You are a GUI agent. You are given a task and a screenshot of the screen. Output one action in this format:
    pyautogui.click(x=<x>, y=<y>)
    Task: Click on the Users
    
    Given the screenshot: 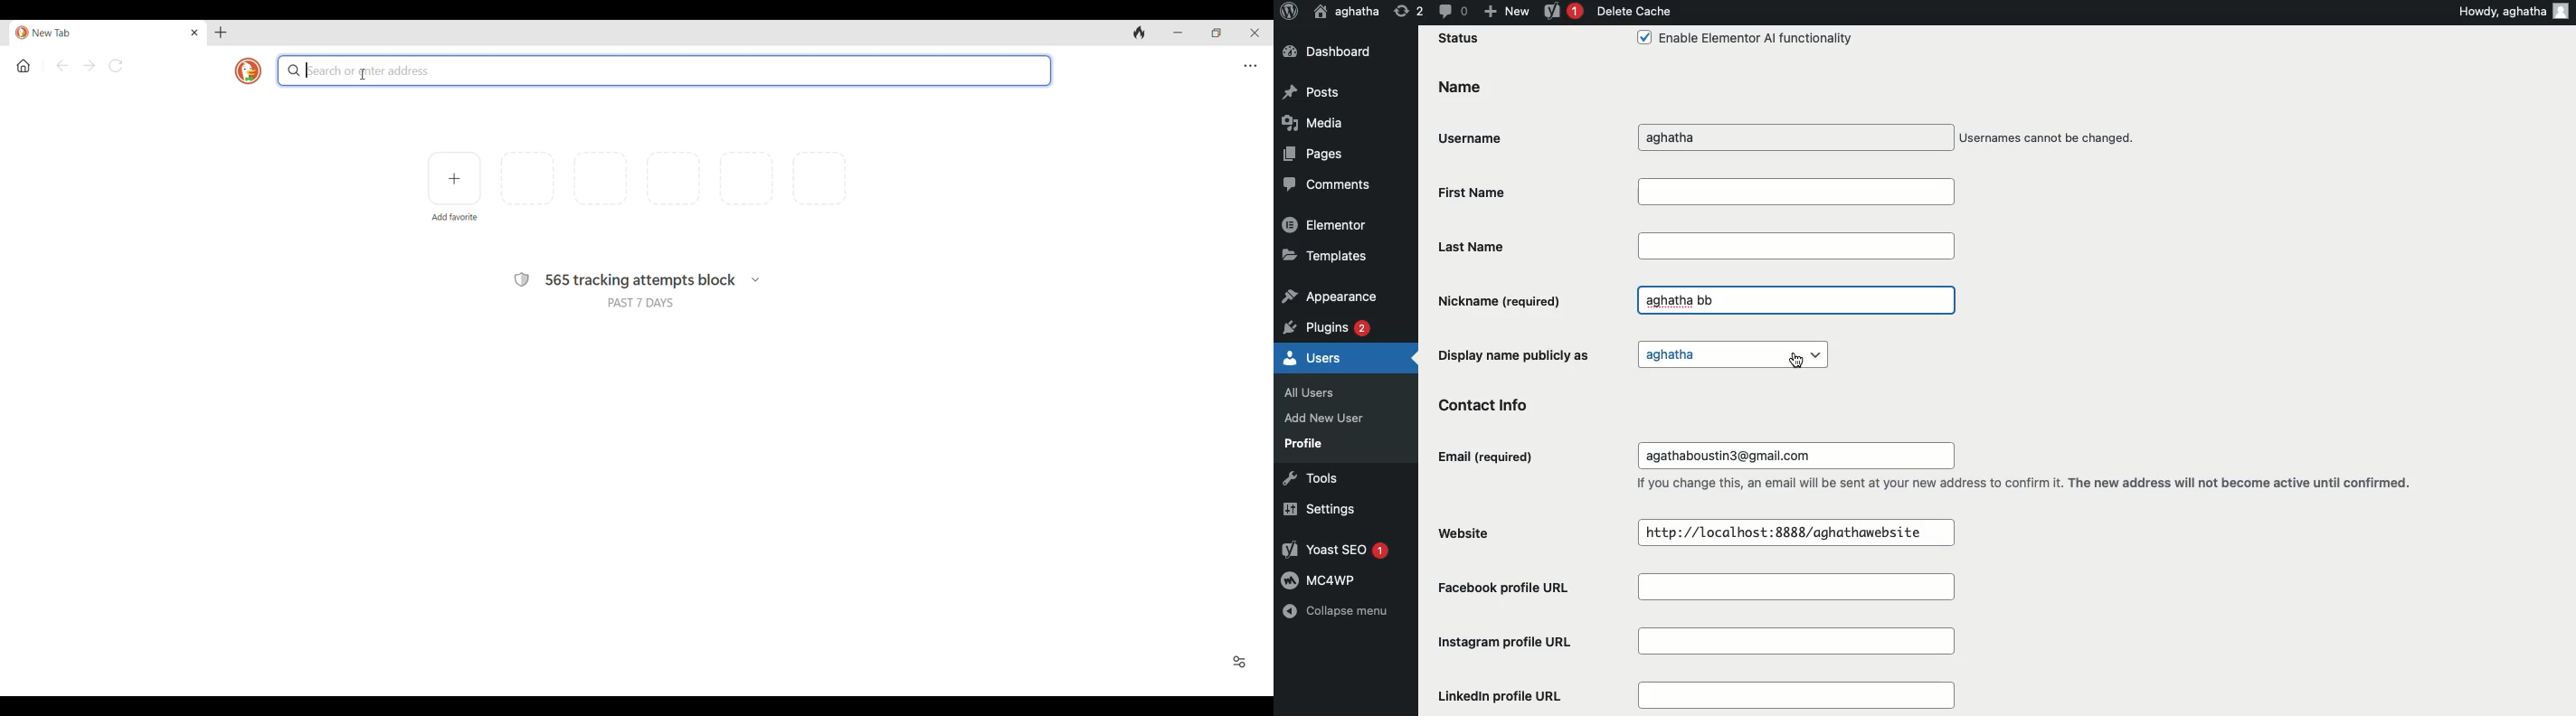 What is the action you would take?
    pyautogui.click(x=1313, y=356)
    